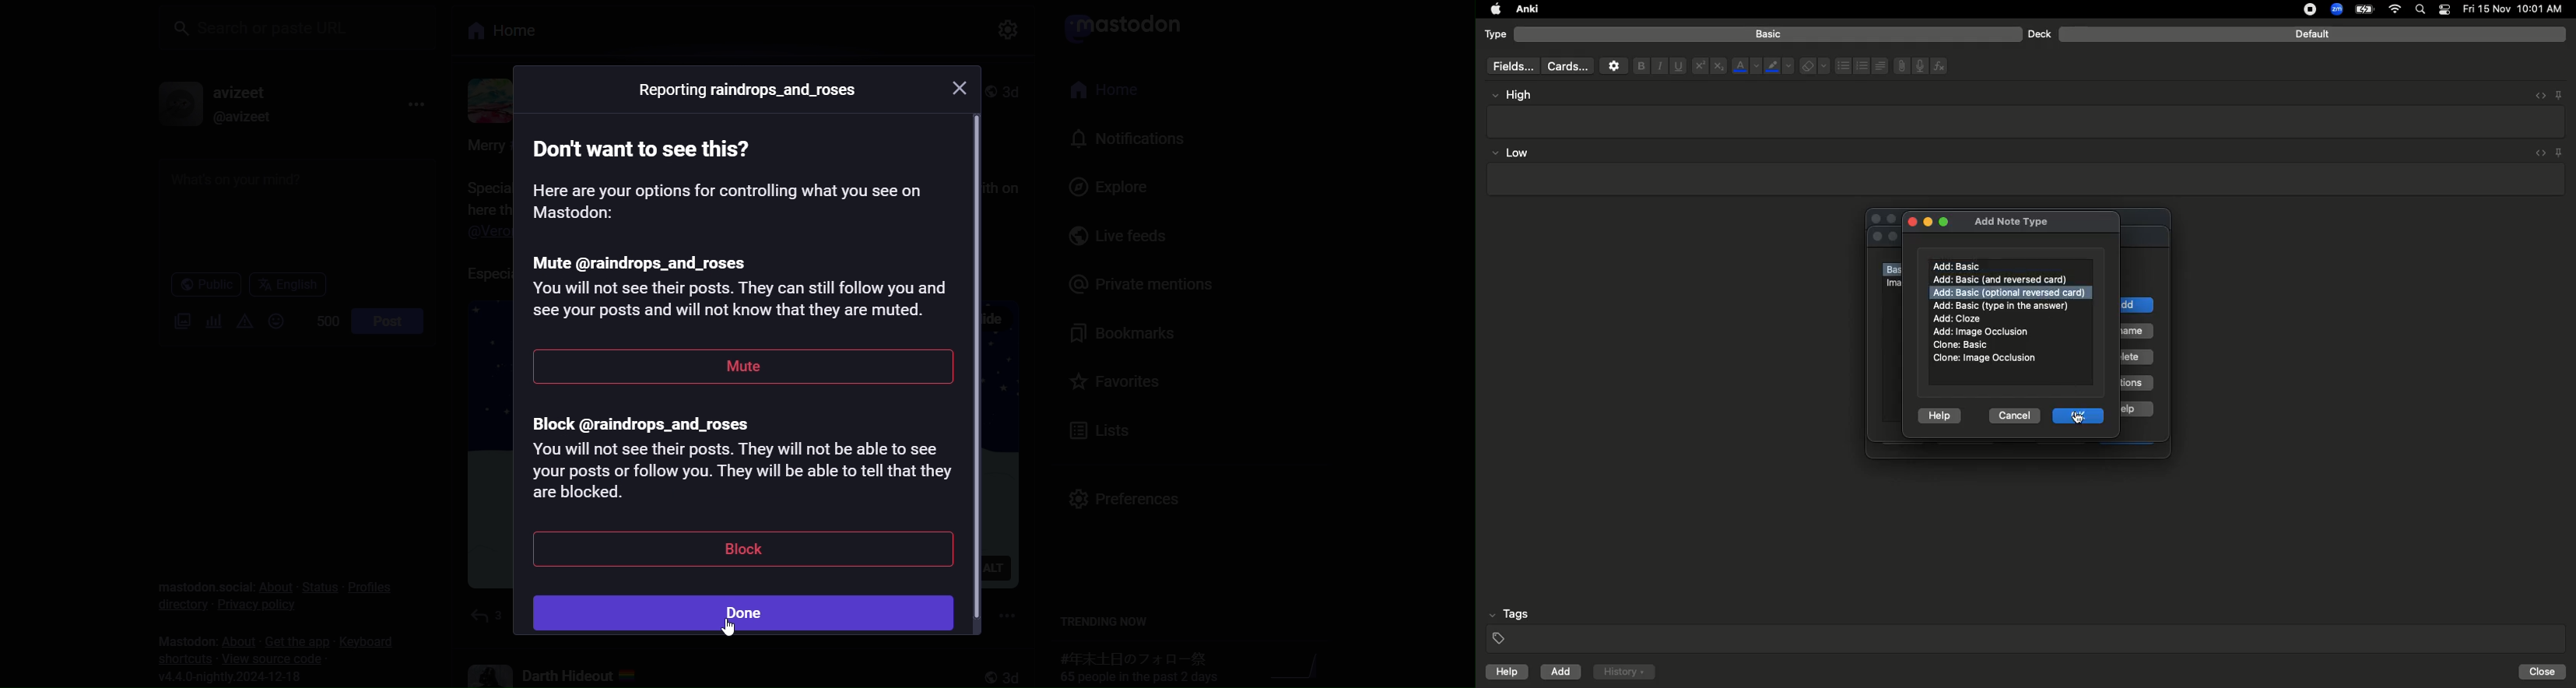 The width and height of the screenshot is (2576, 700). I want to click on Notification bar, so click(2445, 10).